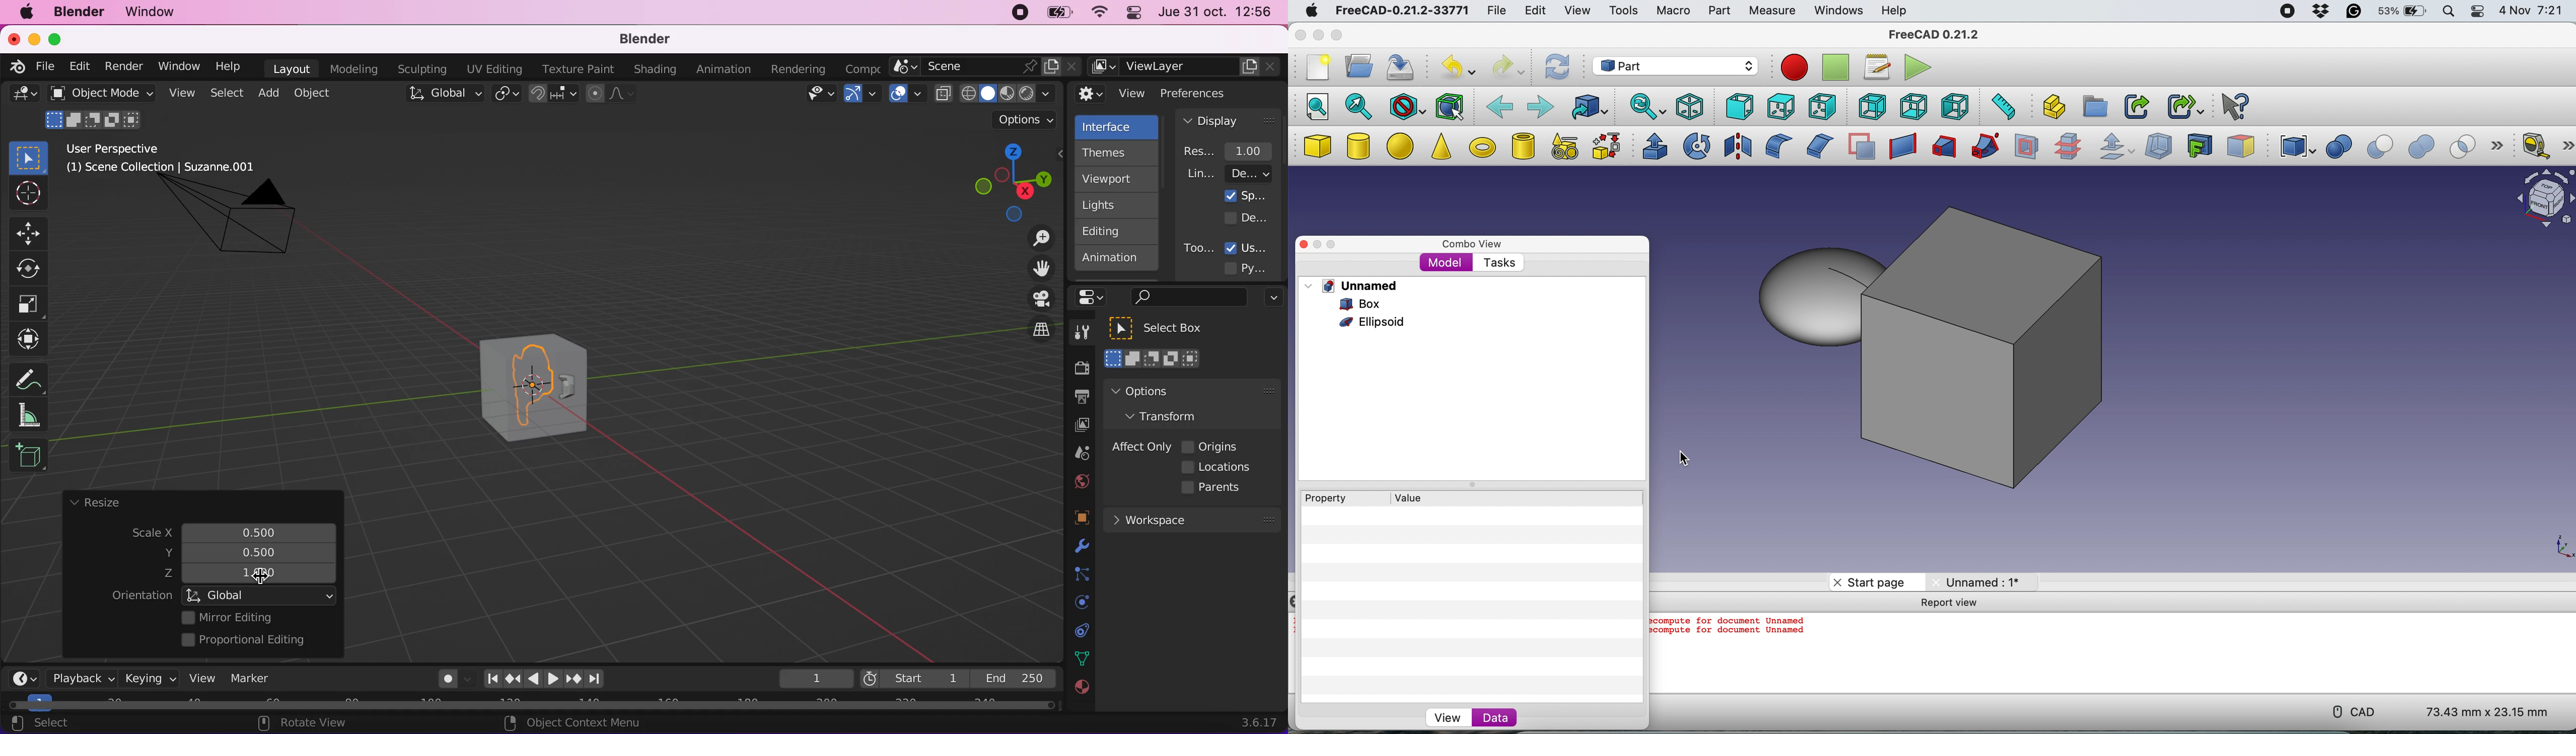 The width and height of the screenshot is (2576, 756). What do you see at coordinates (1309, 12) in the screenshot?
I see `mac logo` at bounding box center [1309, 12].